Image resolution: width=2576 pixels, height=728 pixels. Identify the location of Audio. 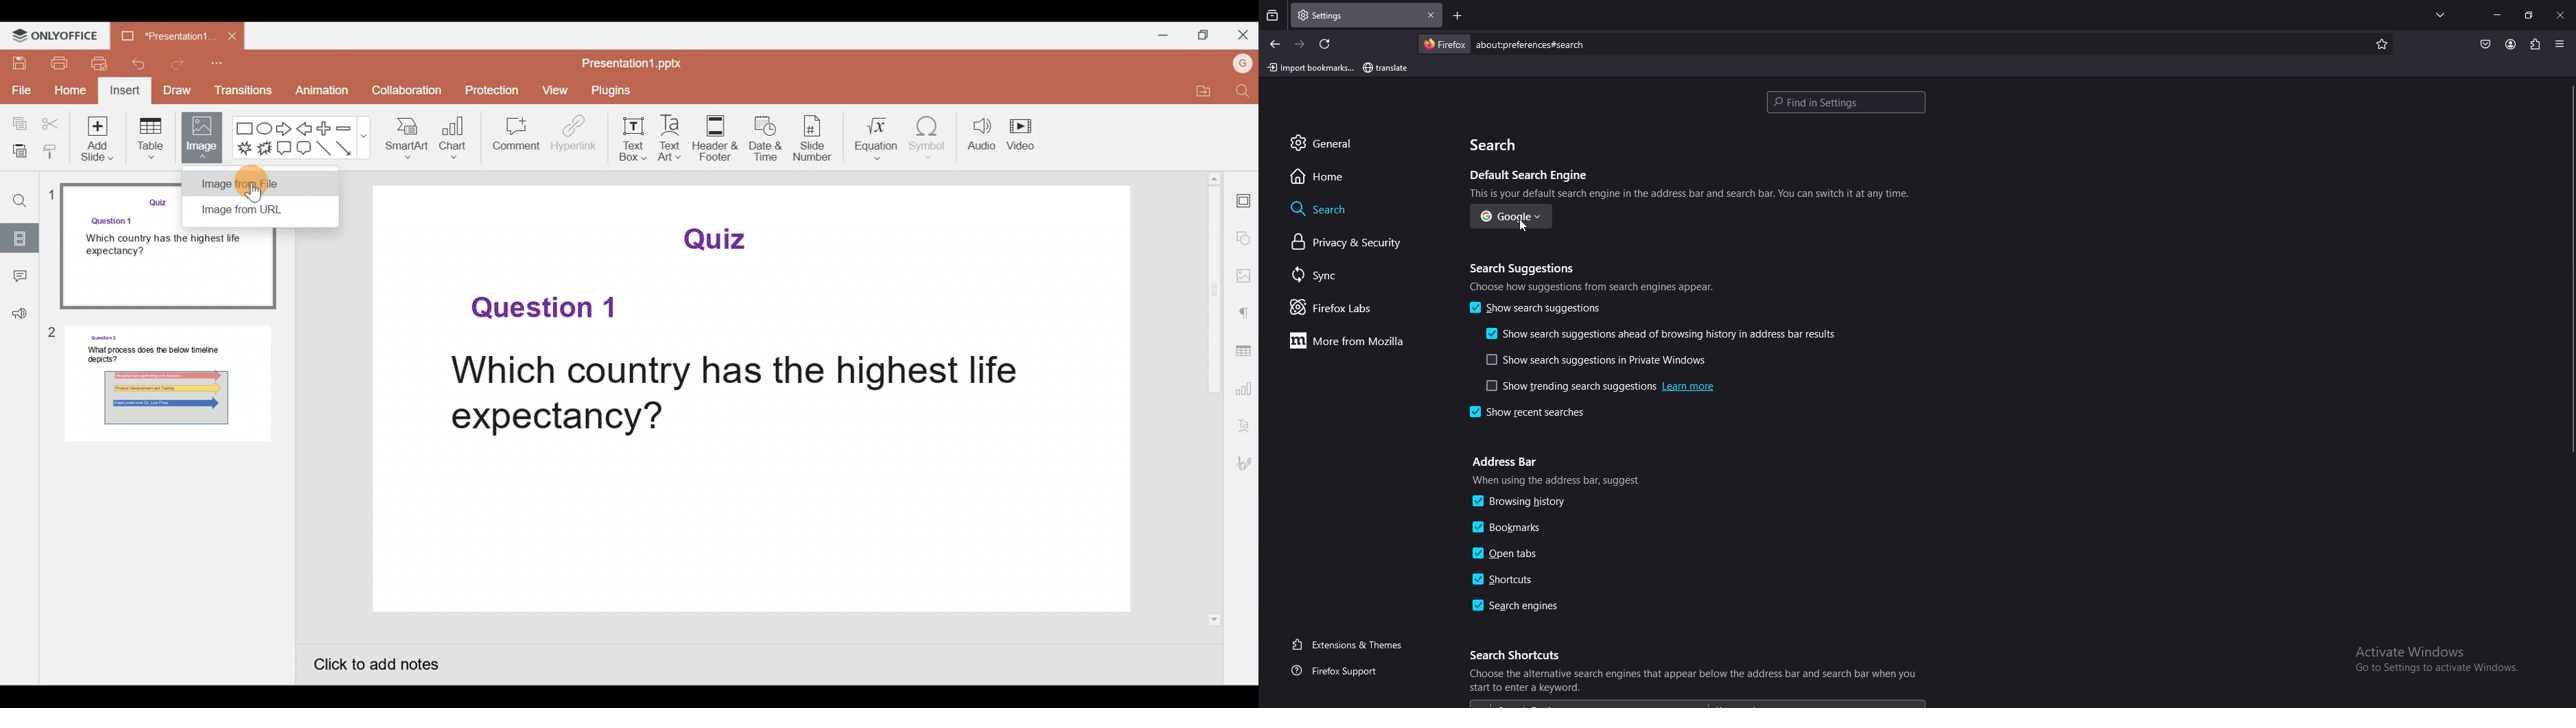
(978, 133).